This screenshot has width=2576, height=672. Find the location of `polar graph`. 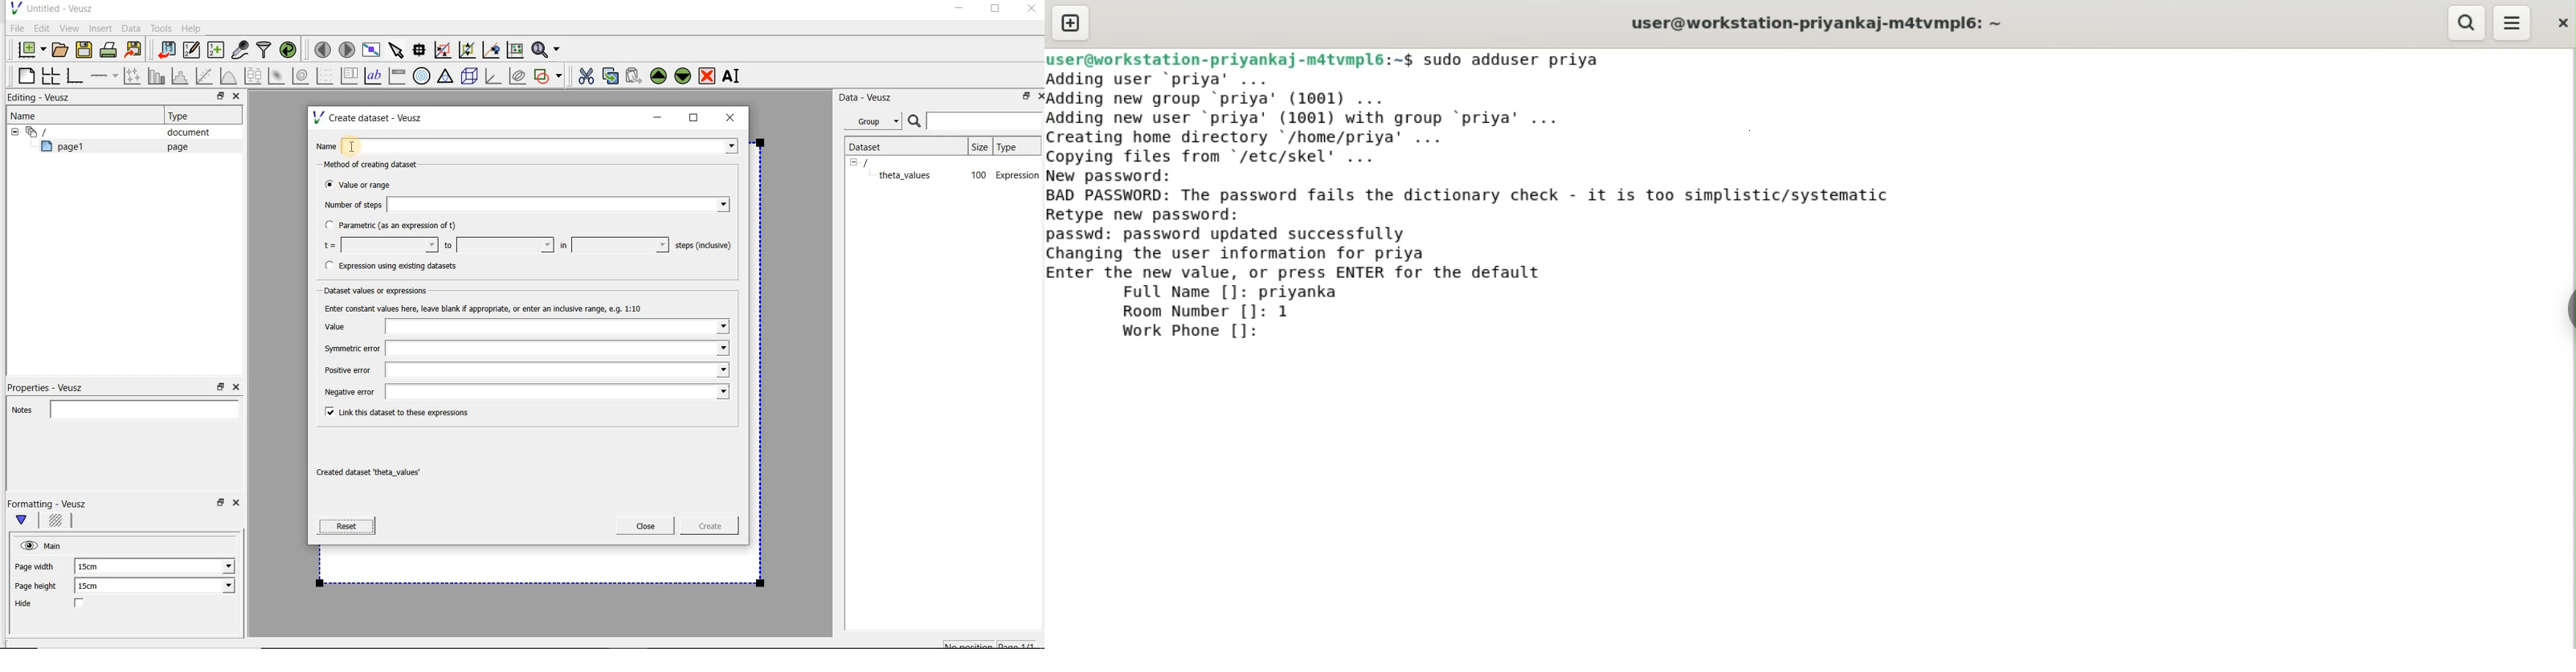

polar graph is located at coordinates (422, 76).